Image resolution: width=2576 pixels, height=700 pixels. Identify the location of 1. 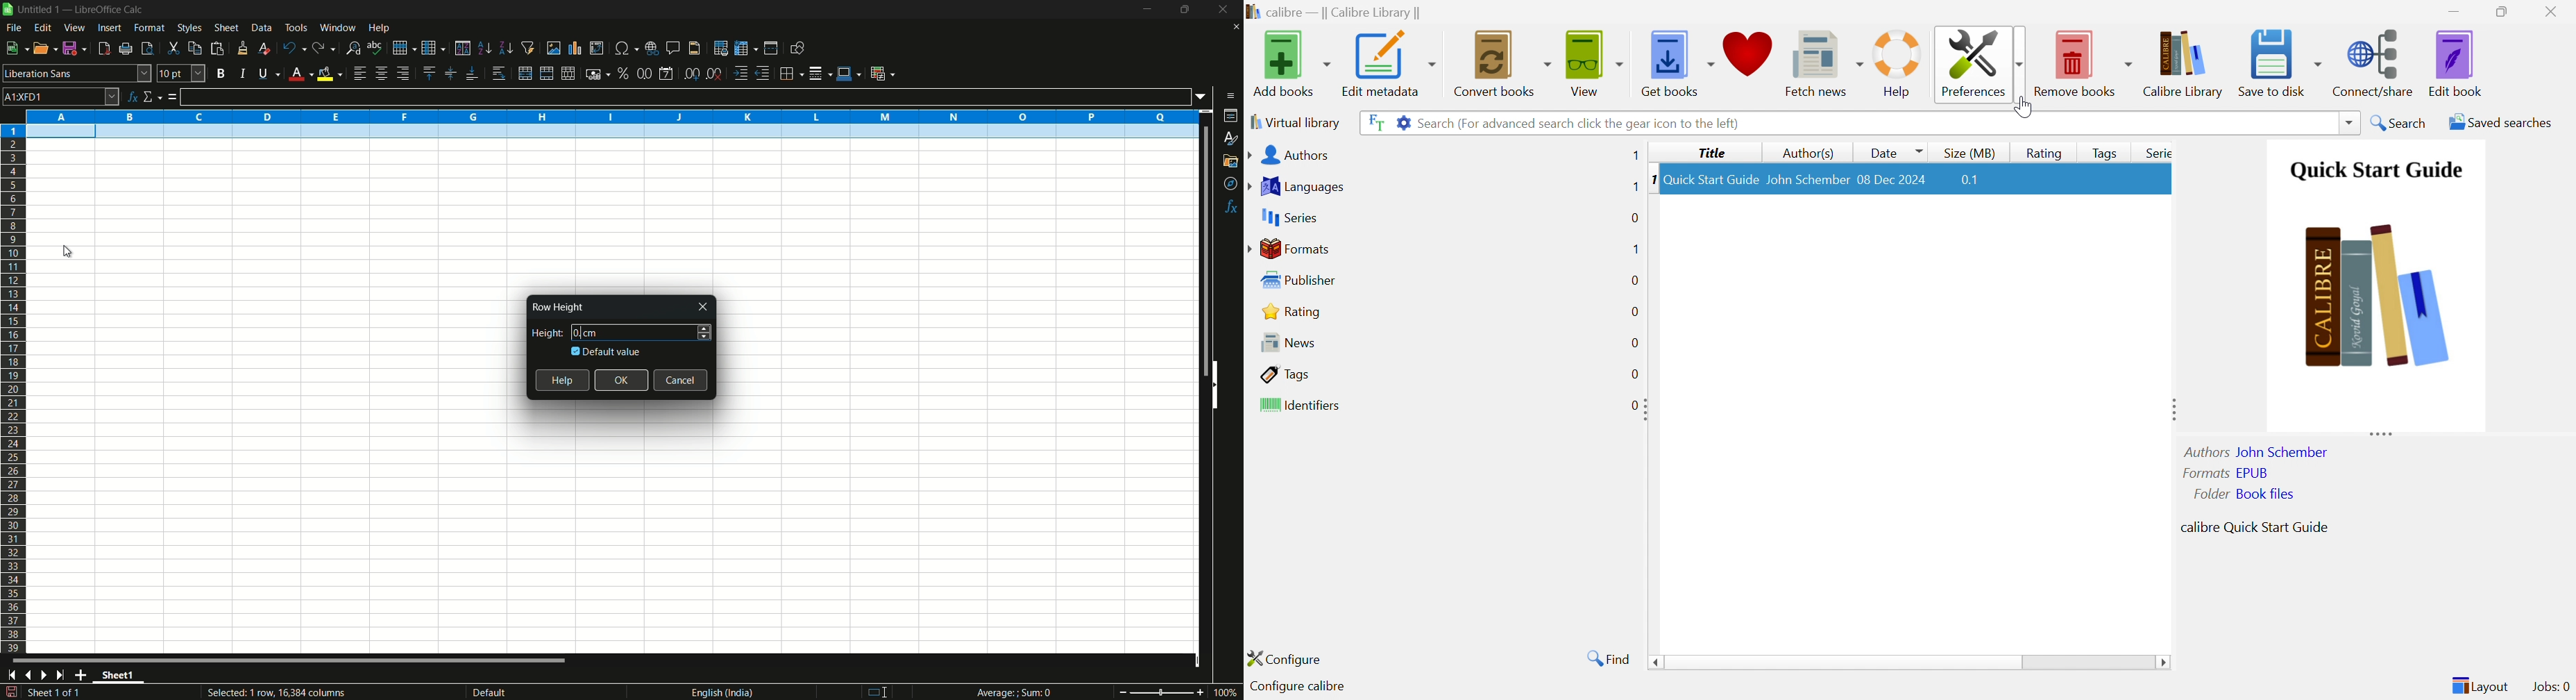
(1634, 248).